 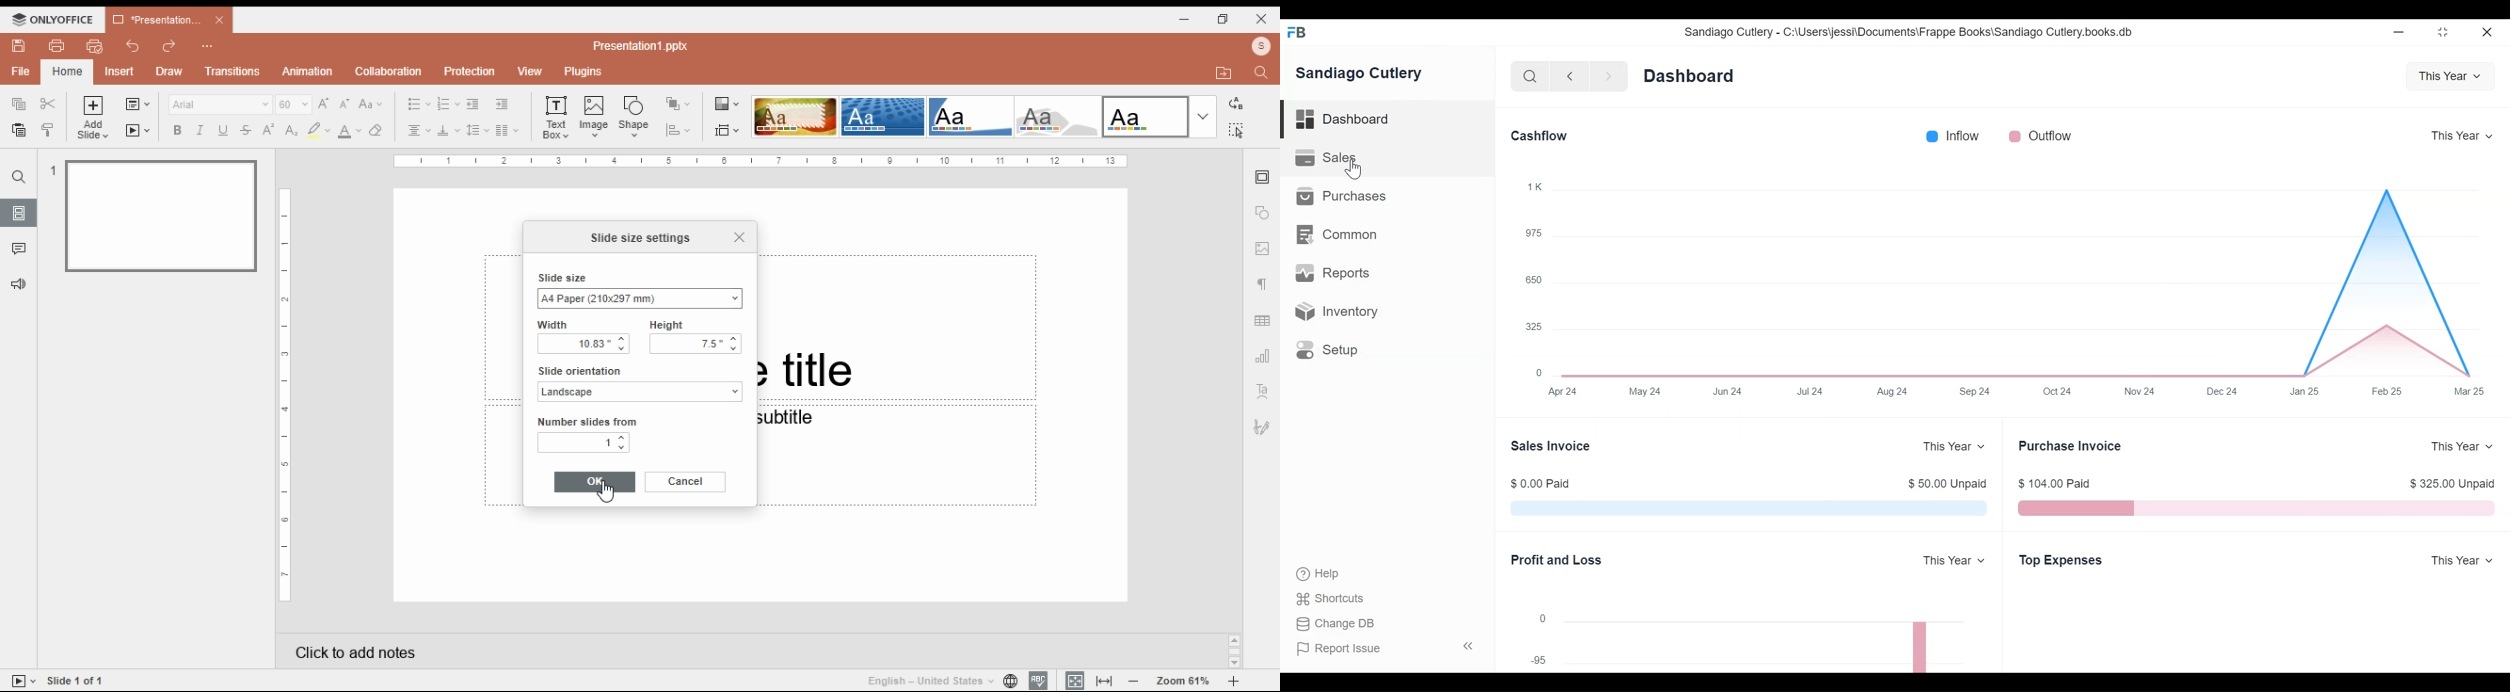 What do you see at coordinates (1336, 274) in the screenshot?
I see `Reports` at bounding box center [1336, 274].